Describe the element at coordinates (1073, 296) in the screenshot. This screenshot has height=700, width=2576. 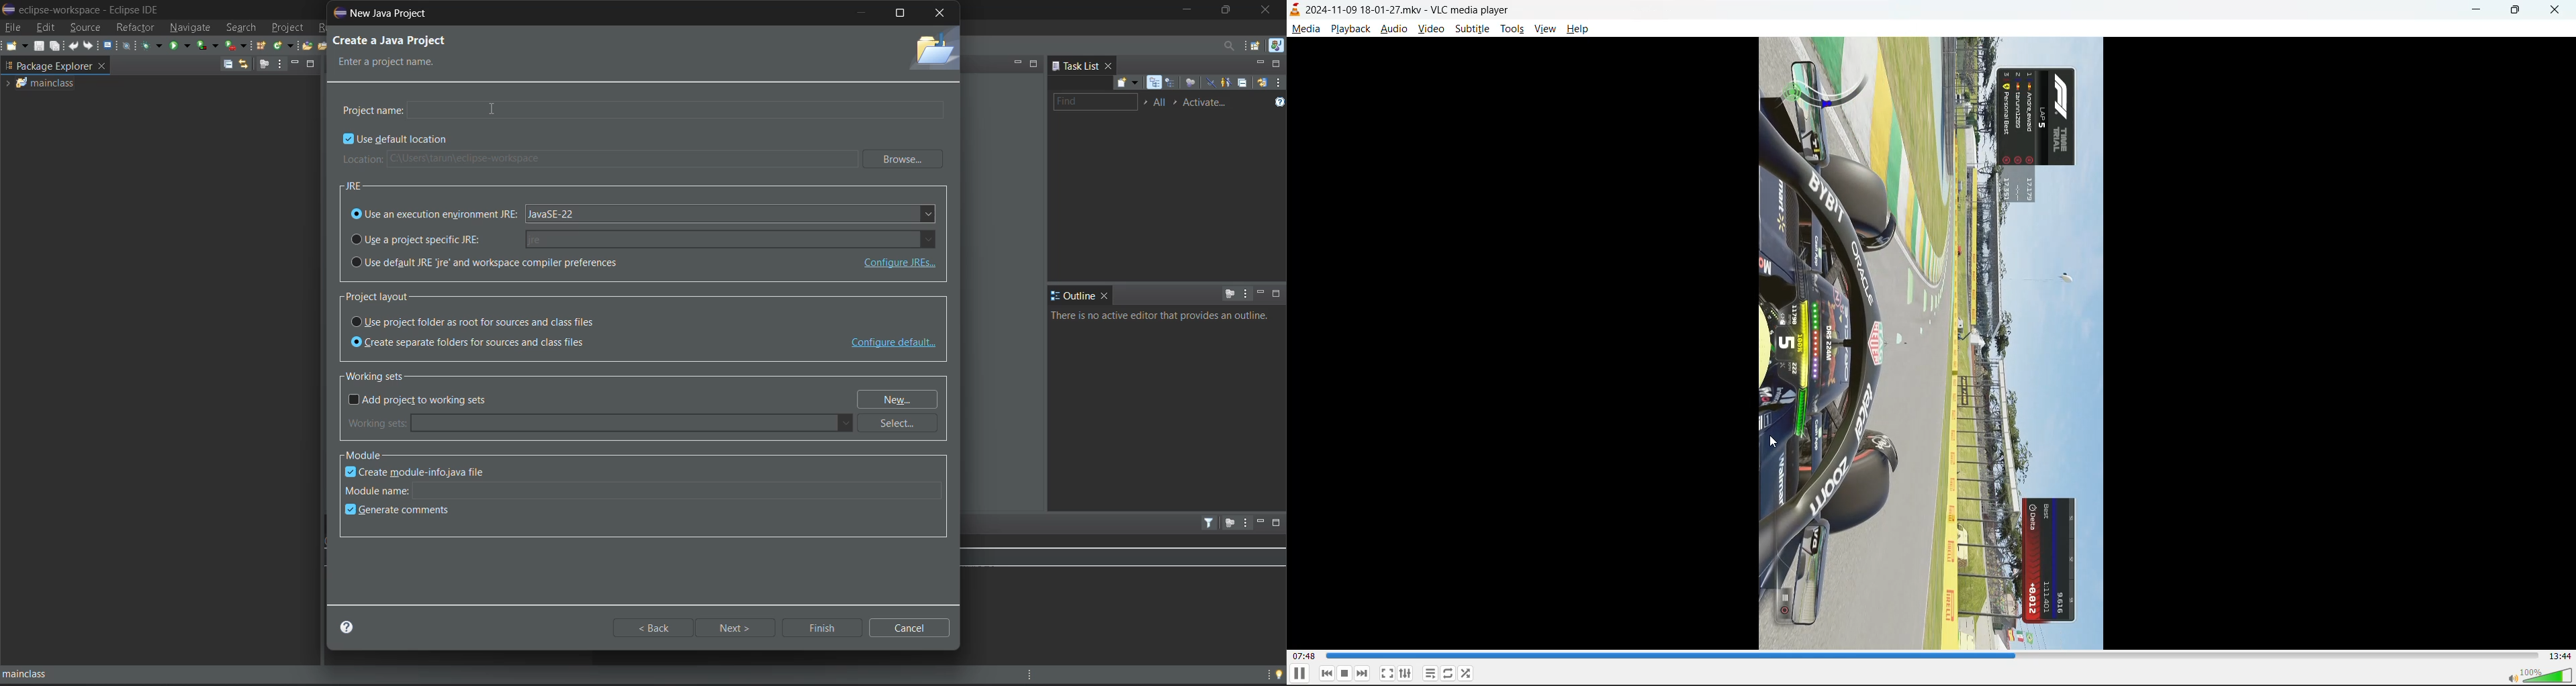
I see `outline` at that location.